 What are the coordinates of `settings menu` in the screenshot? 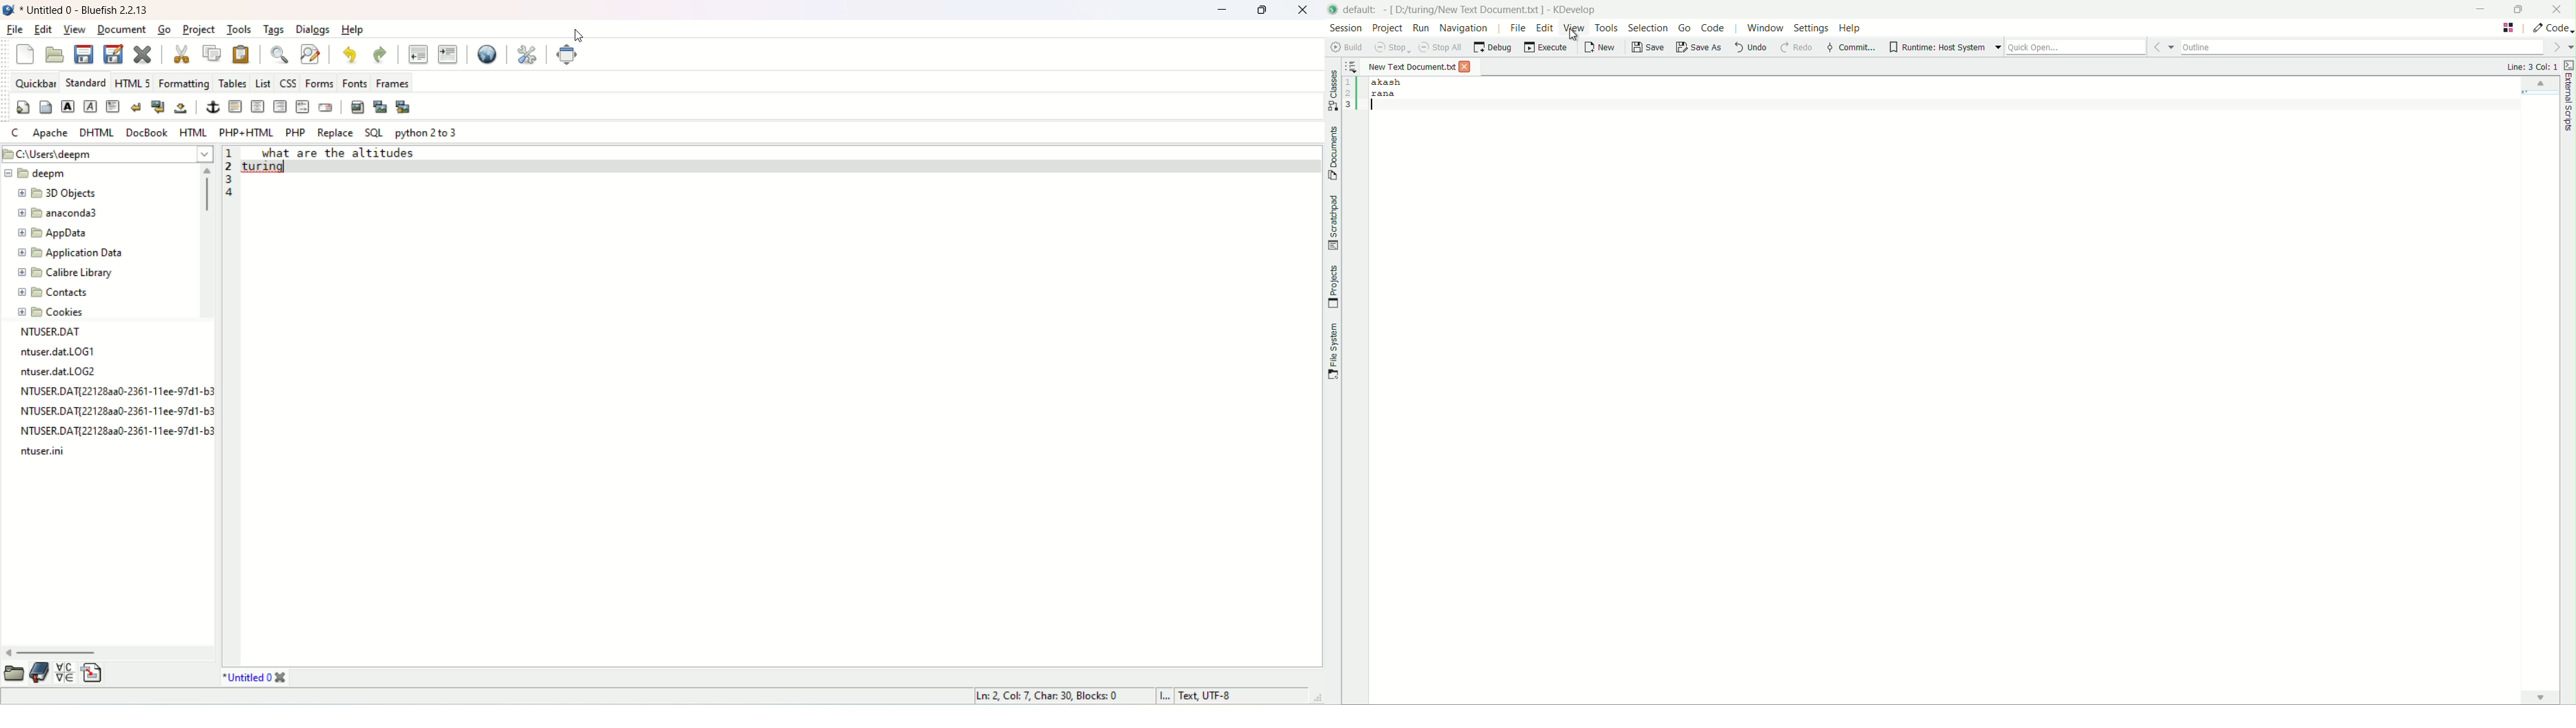 It's located at (1812, 28).